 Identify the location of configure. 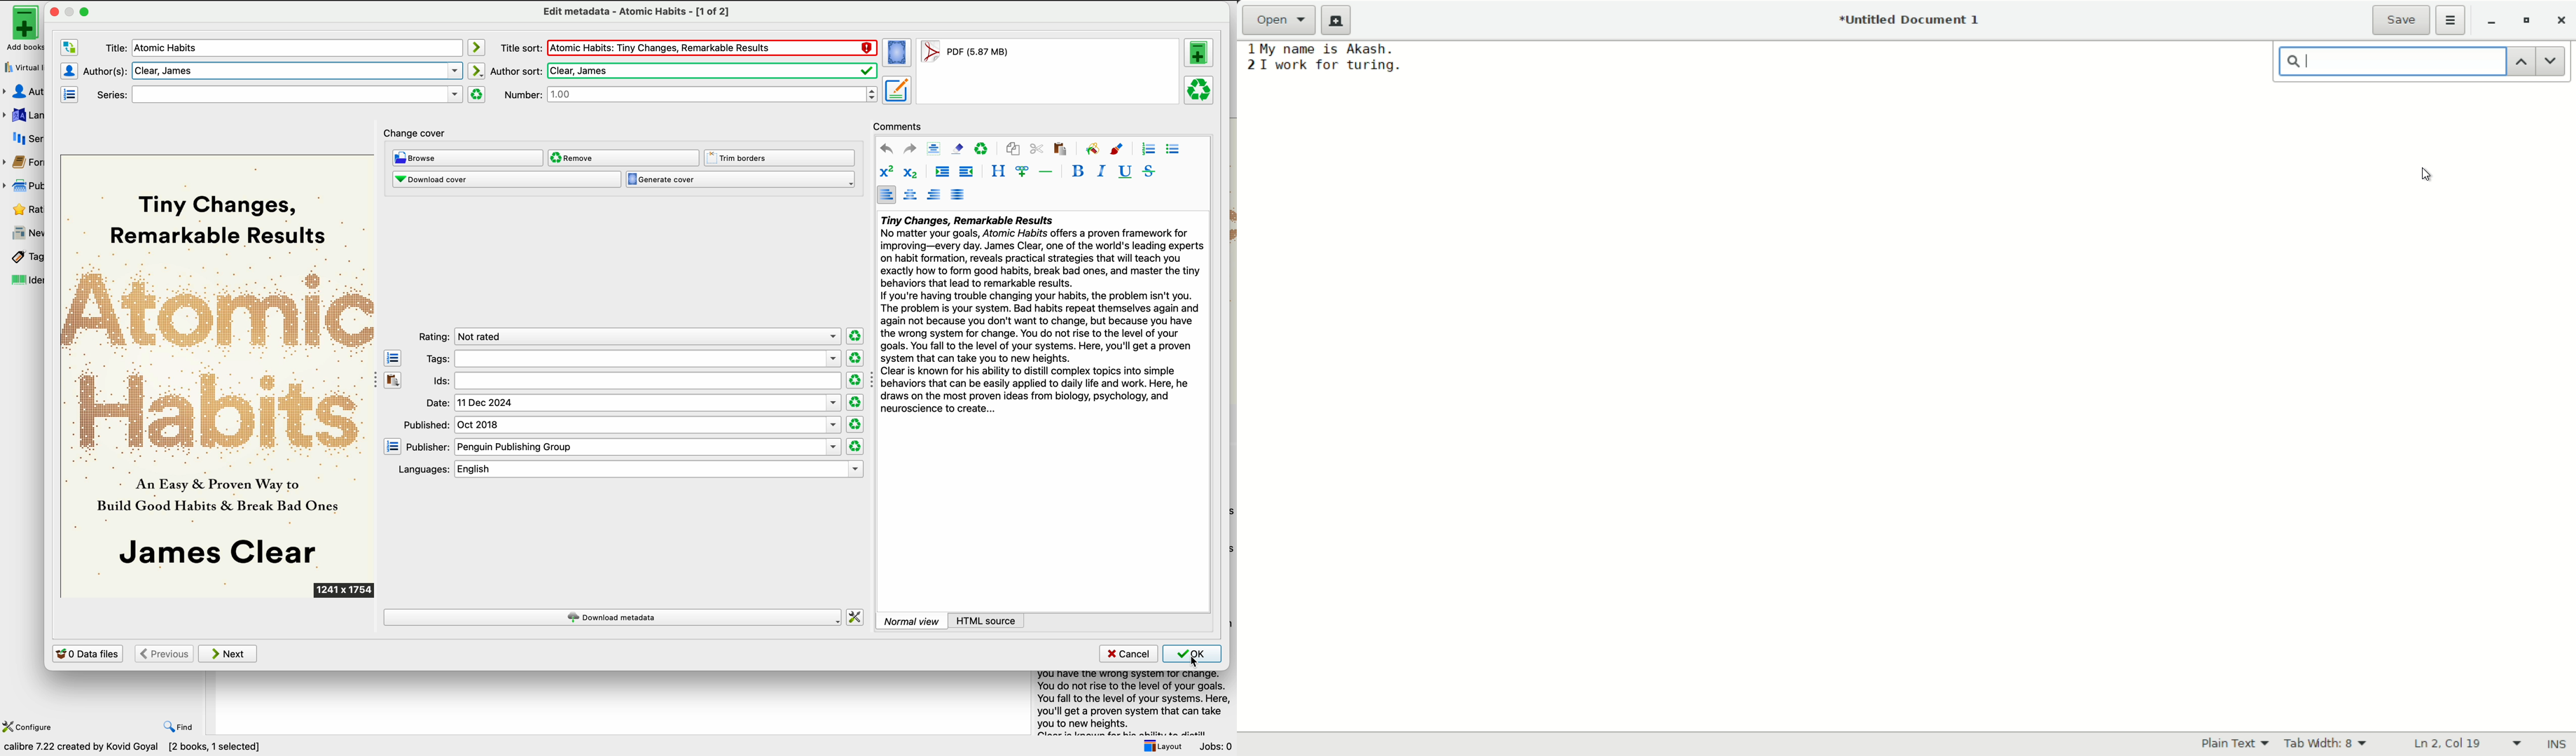
(29, 726).